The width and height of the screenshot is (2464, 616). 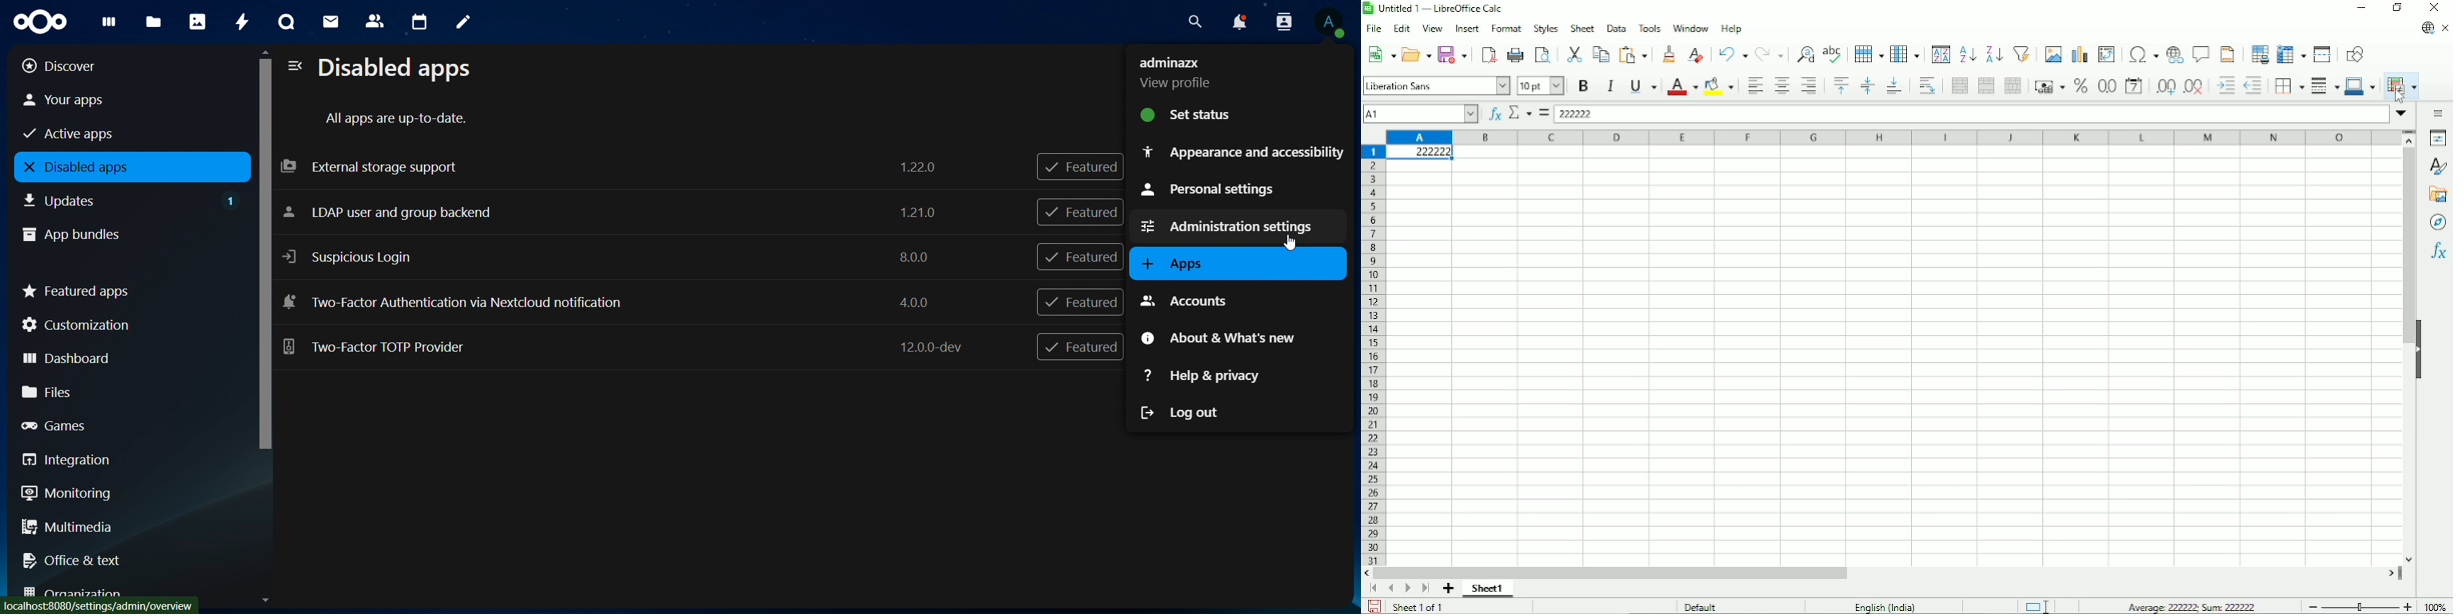 What do you see at coordinates (613, 254) in the screenshot?
I see `suspicious login` at bounding box center [613, 254].